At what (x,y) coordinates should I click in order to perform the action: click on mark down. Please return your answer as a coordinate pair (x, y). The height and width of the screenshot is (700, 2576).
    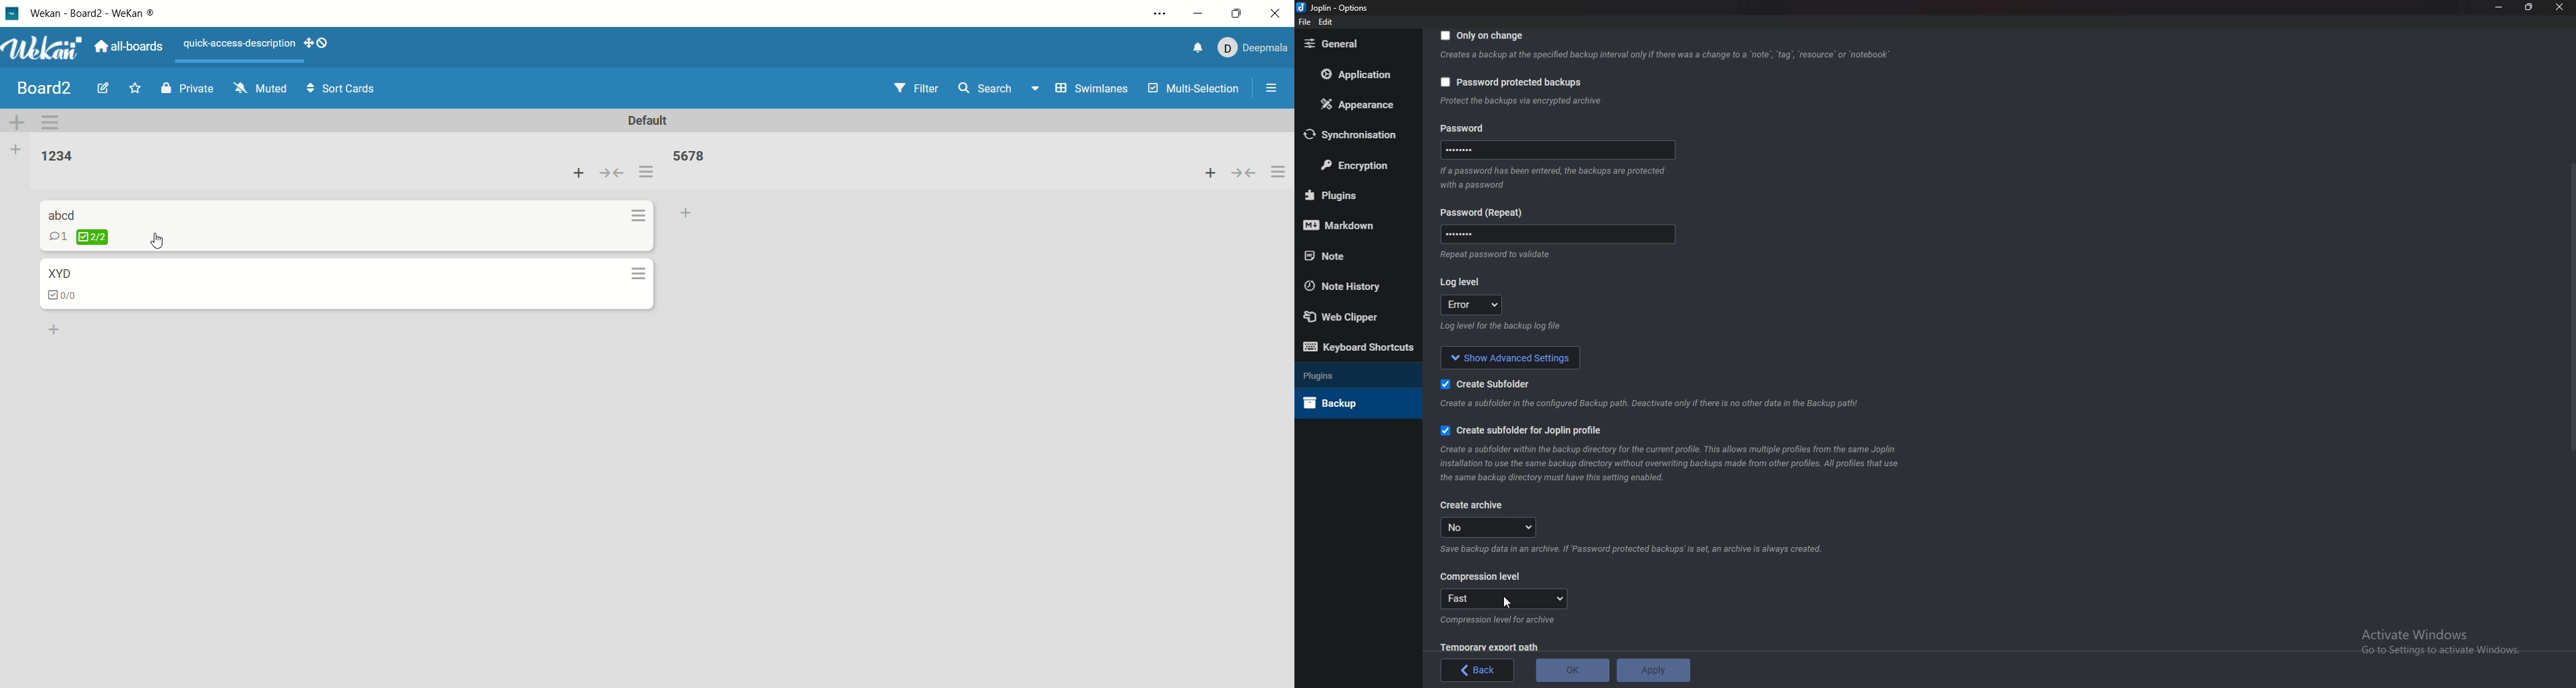
    Looking at the image, I should click on (1348, 226).